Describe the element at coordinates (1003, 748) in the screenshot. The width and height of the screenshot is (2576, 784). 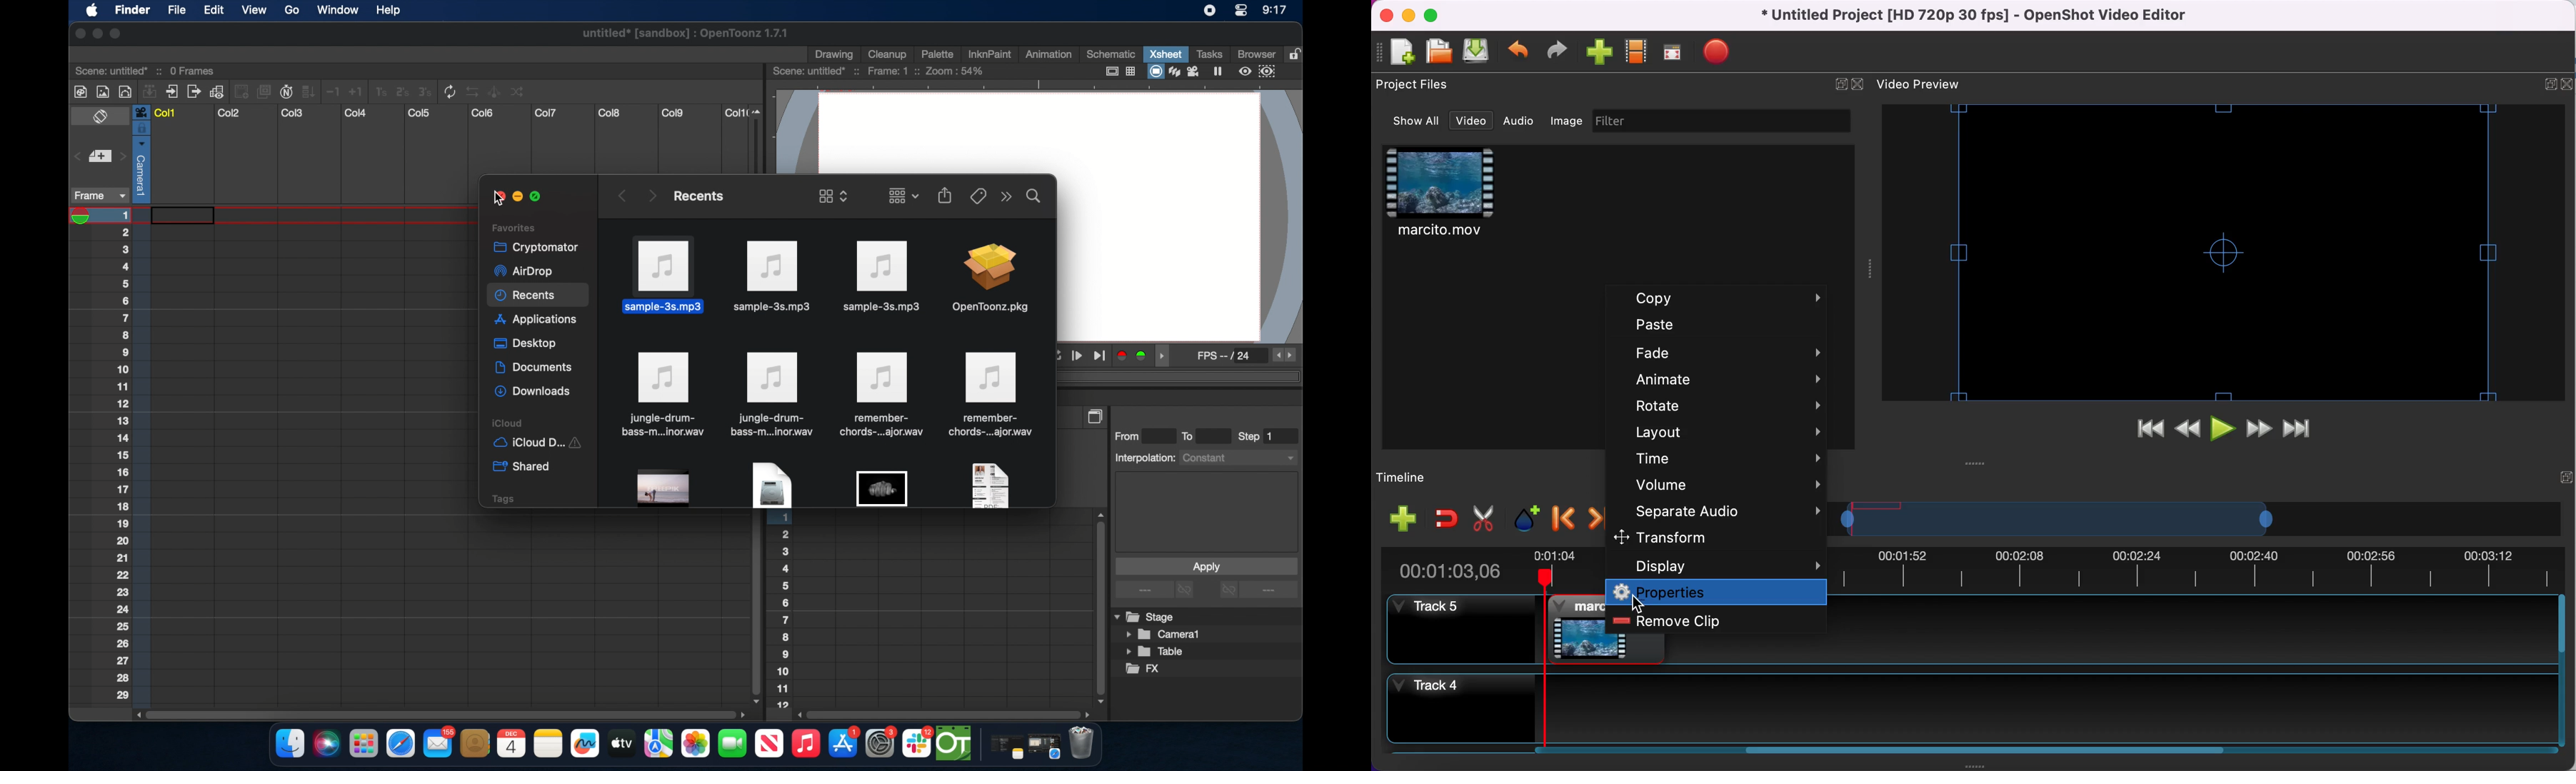
I see `notes` at that location.